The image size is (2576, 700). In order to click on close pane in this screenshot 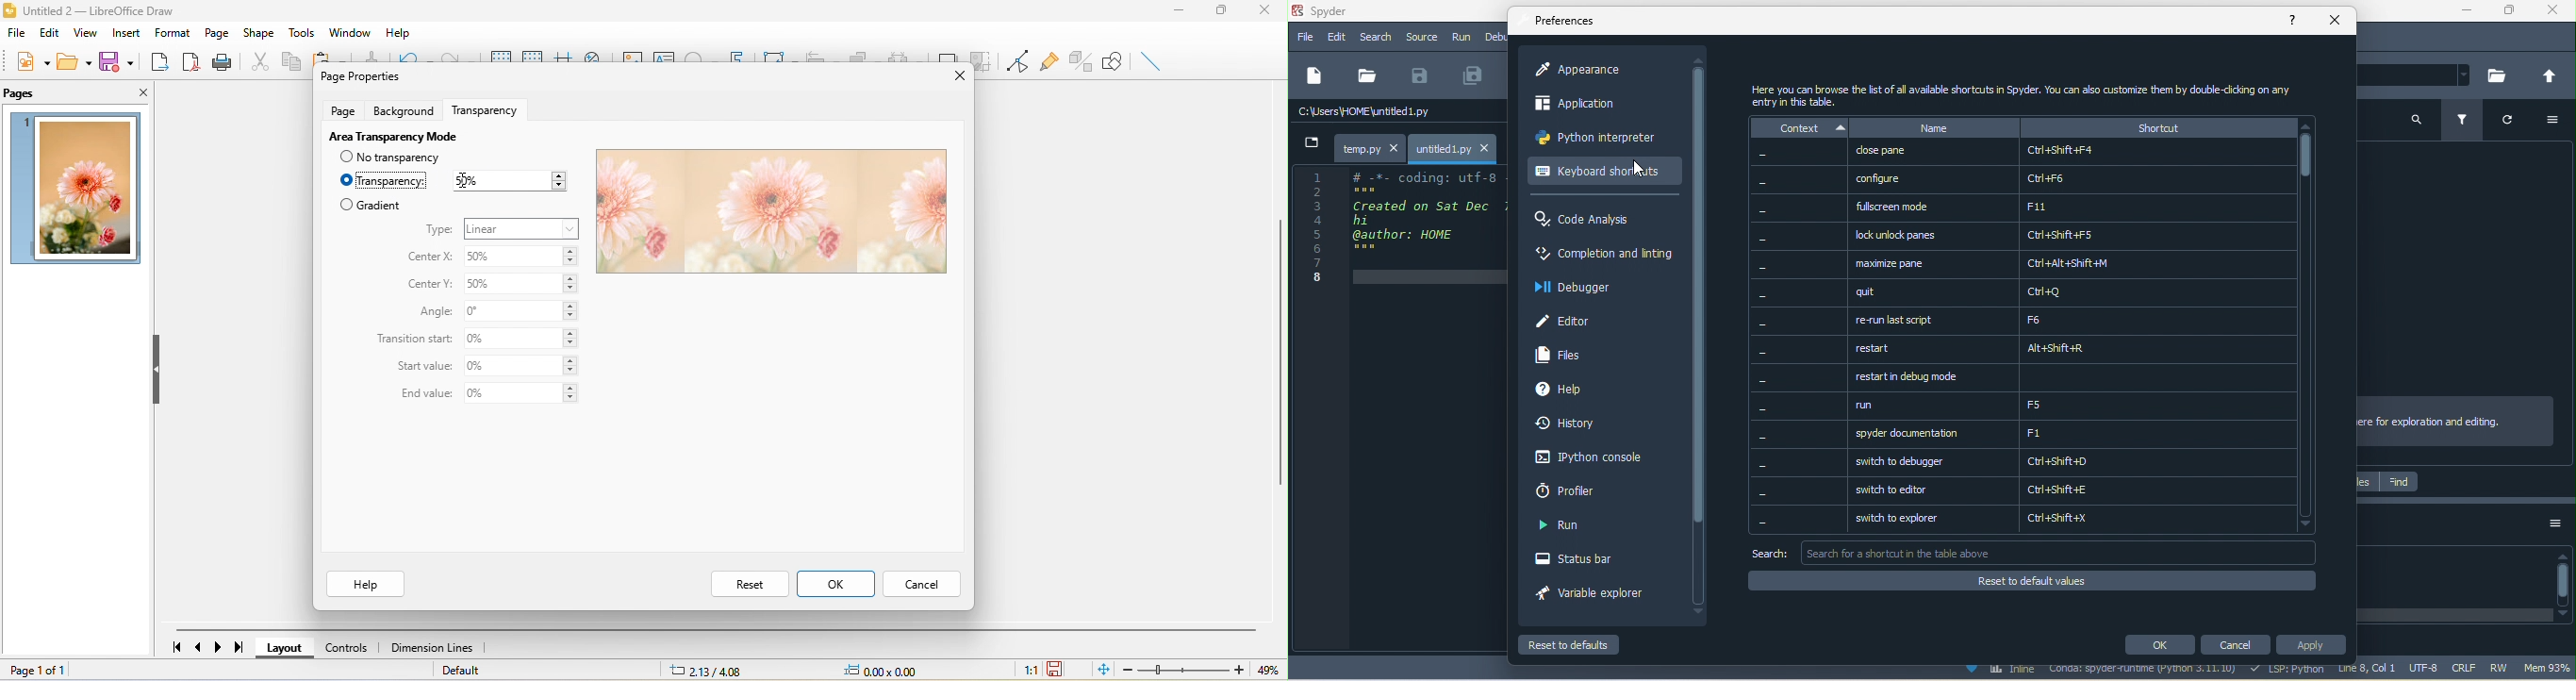, I will do `click(2067, 152)`.